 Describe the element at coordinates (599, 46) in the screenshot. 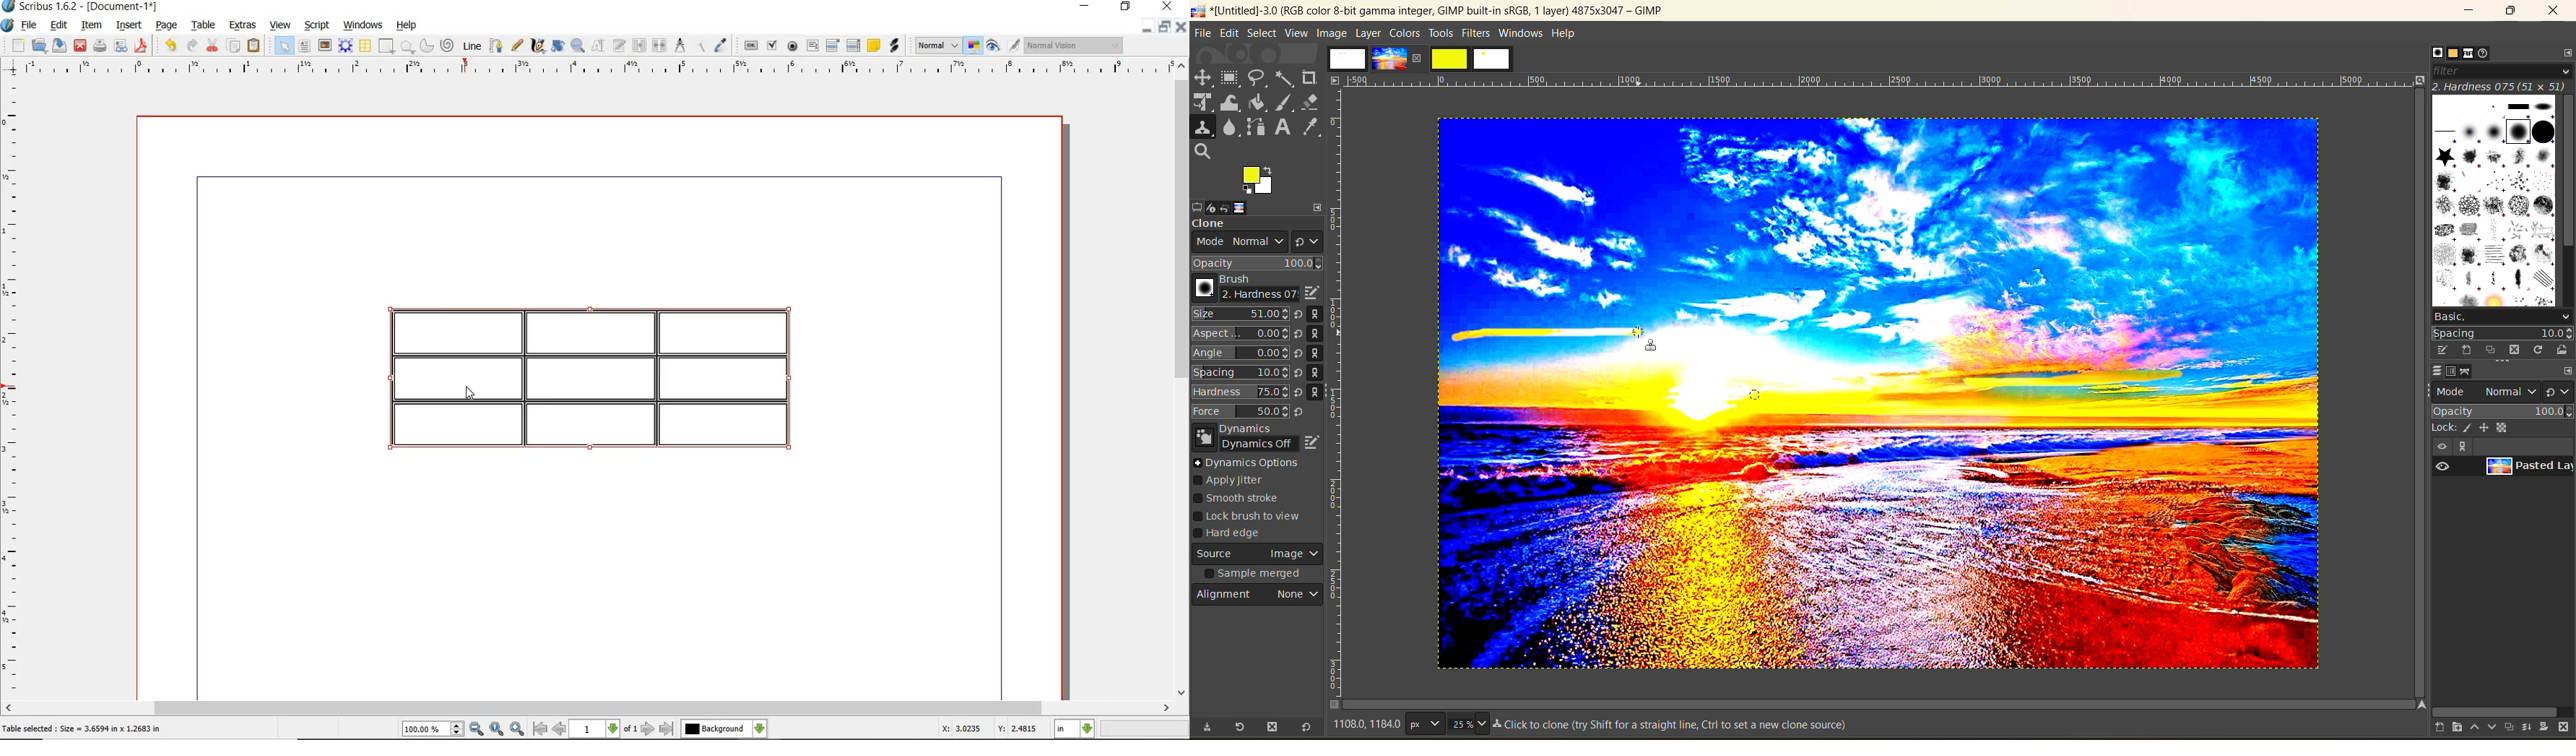

I see `edit content of frame` at that location.